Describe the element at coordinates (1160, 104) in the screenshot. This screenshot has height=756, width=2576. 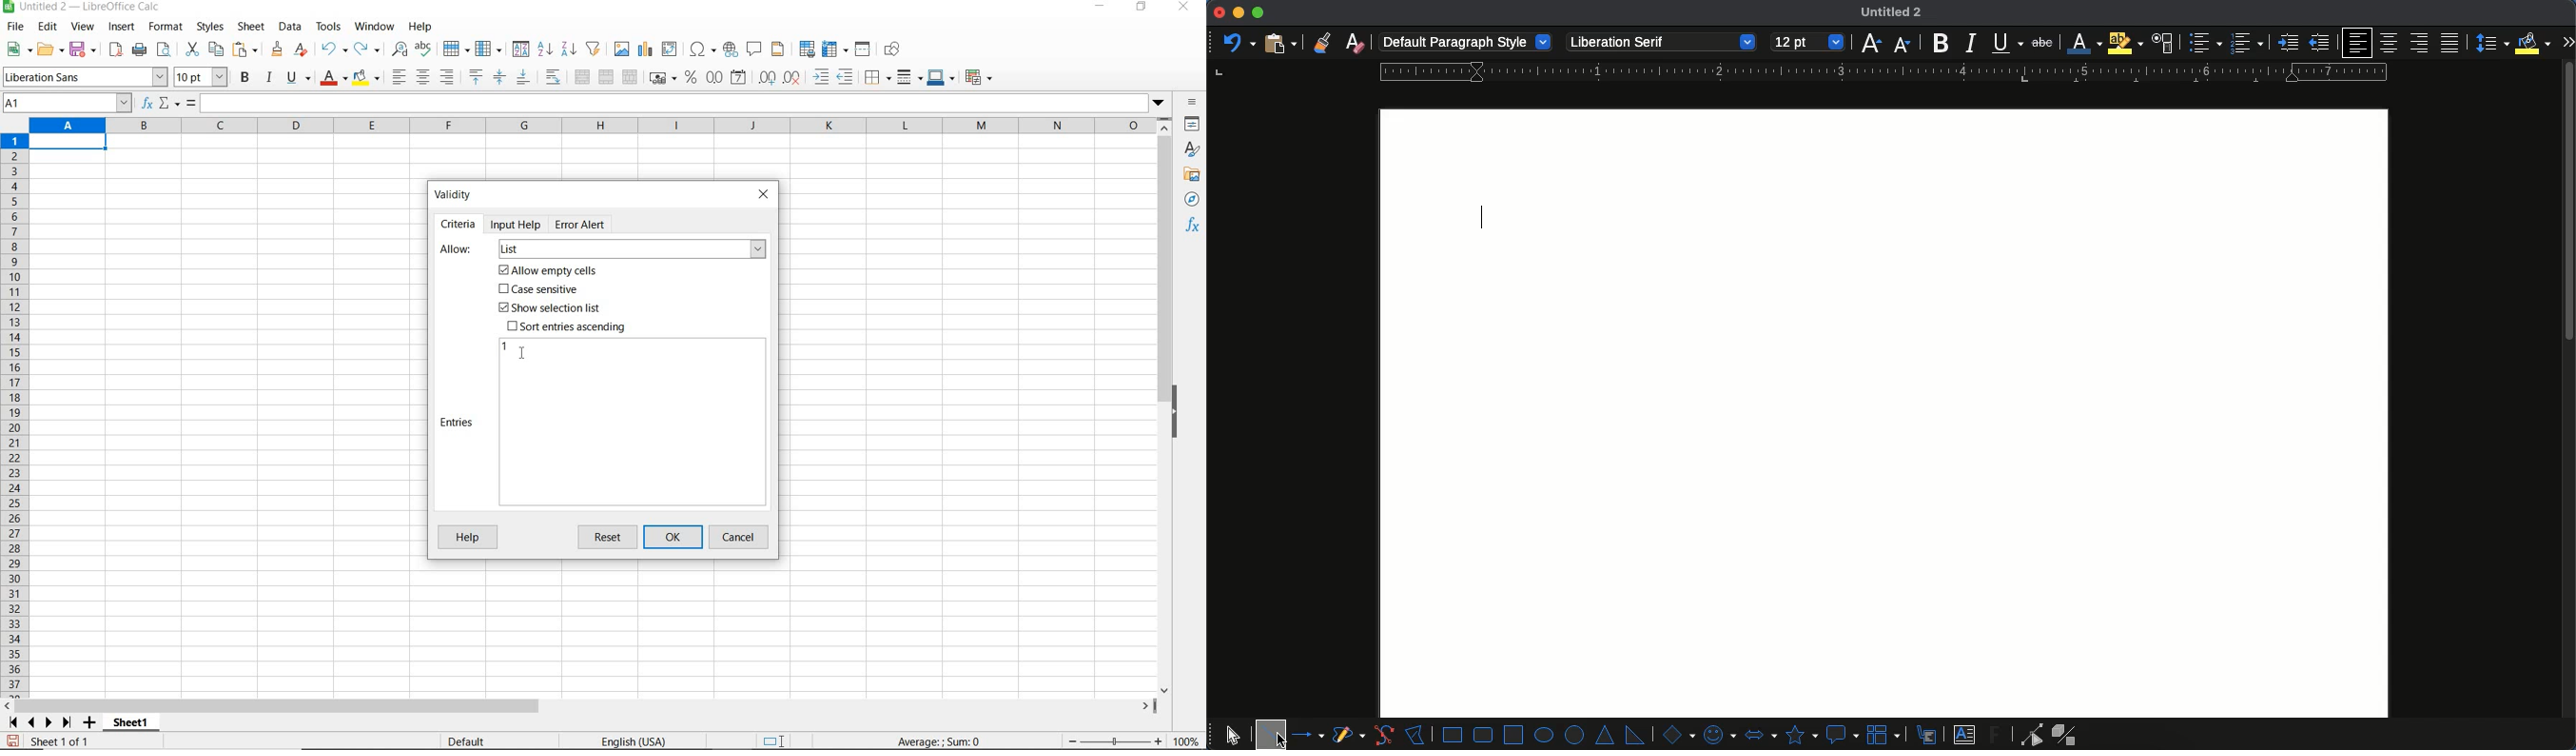
I see `dropdown` at that location.